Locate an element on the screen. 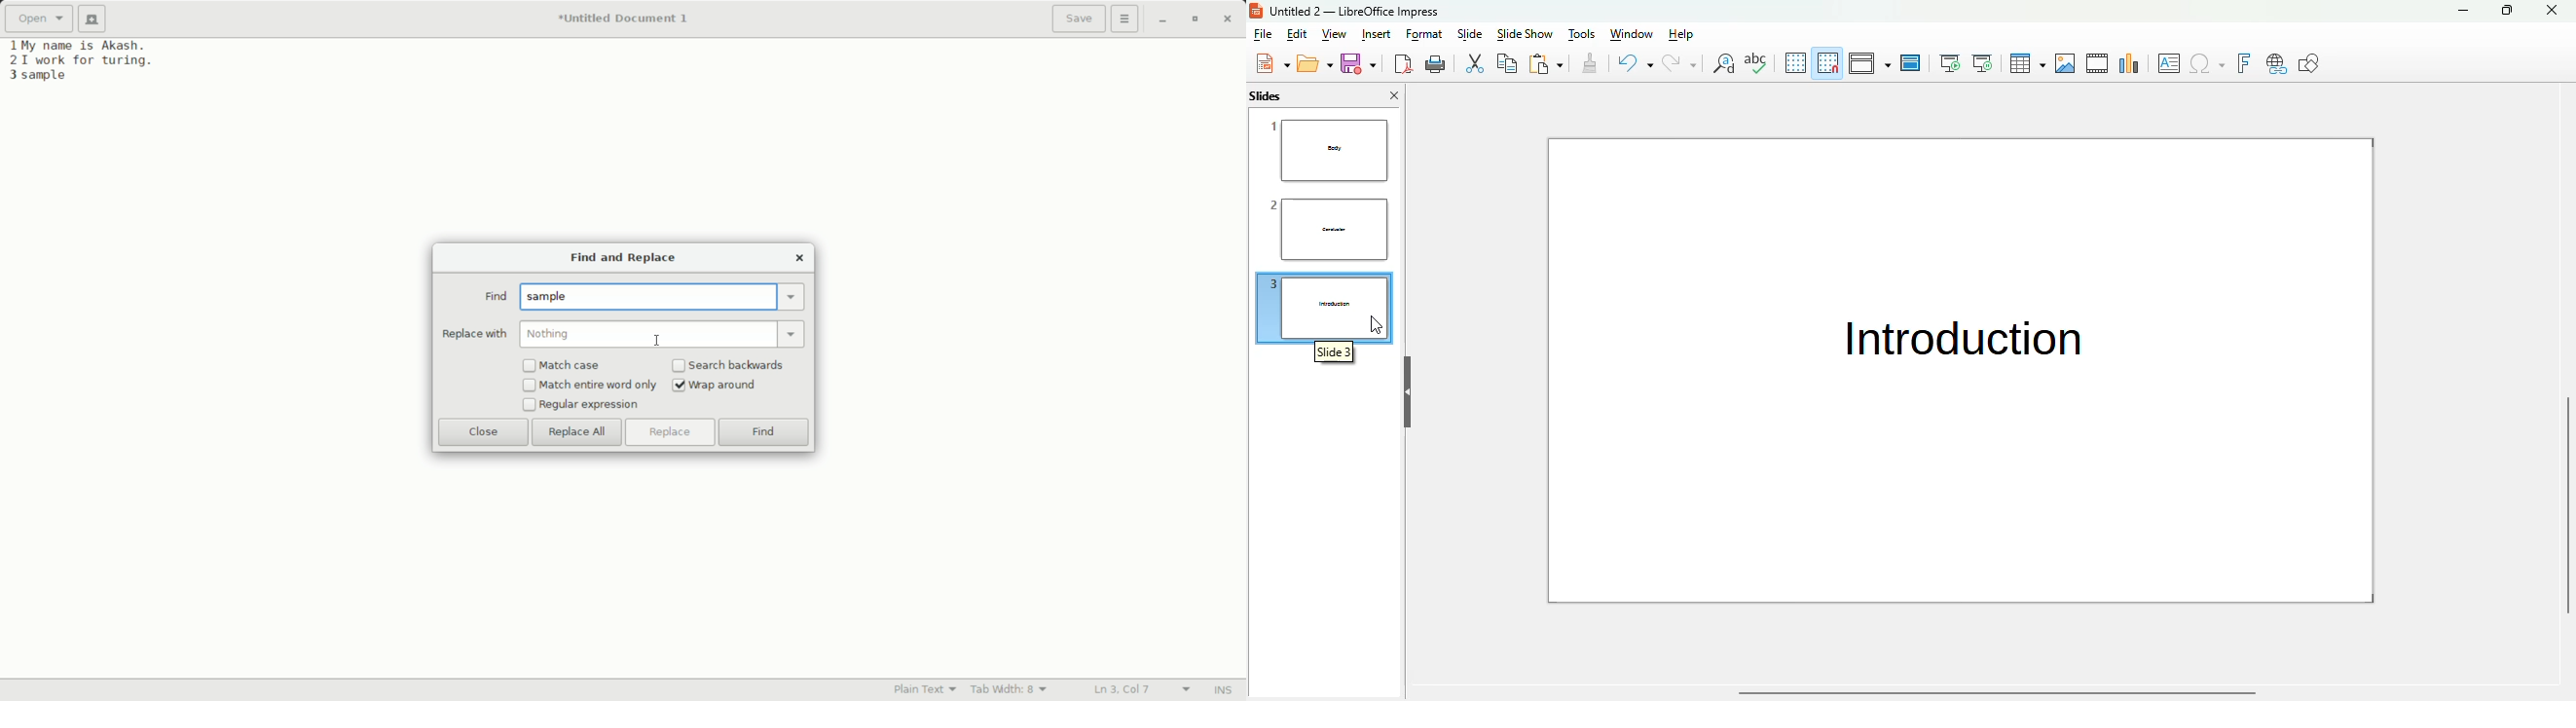 The width and height of the screenshot is (2576, 728). insert fontwork text is located at coordinates (2243, 63).